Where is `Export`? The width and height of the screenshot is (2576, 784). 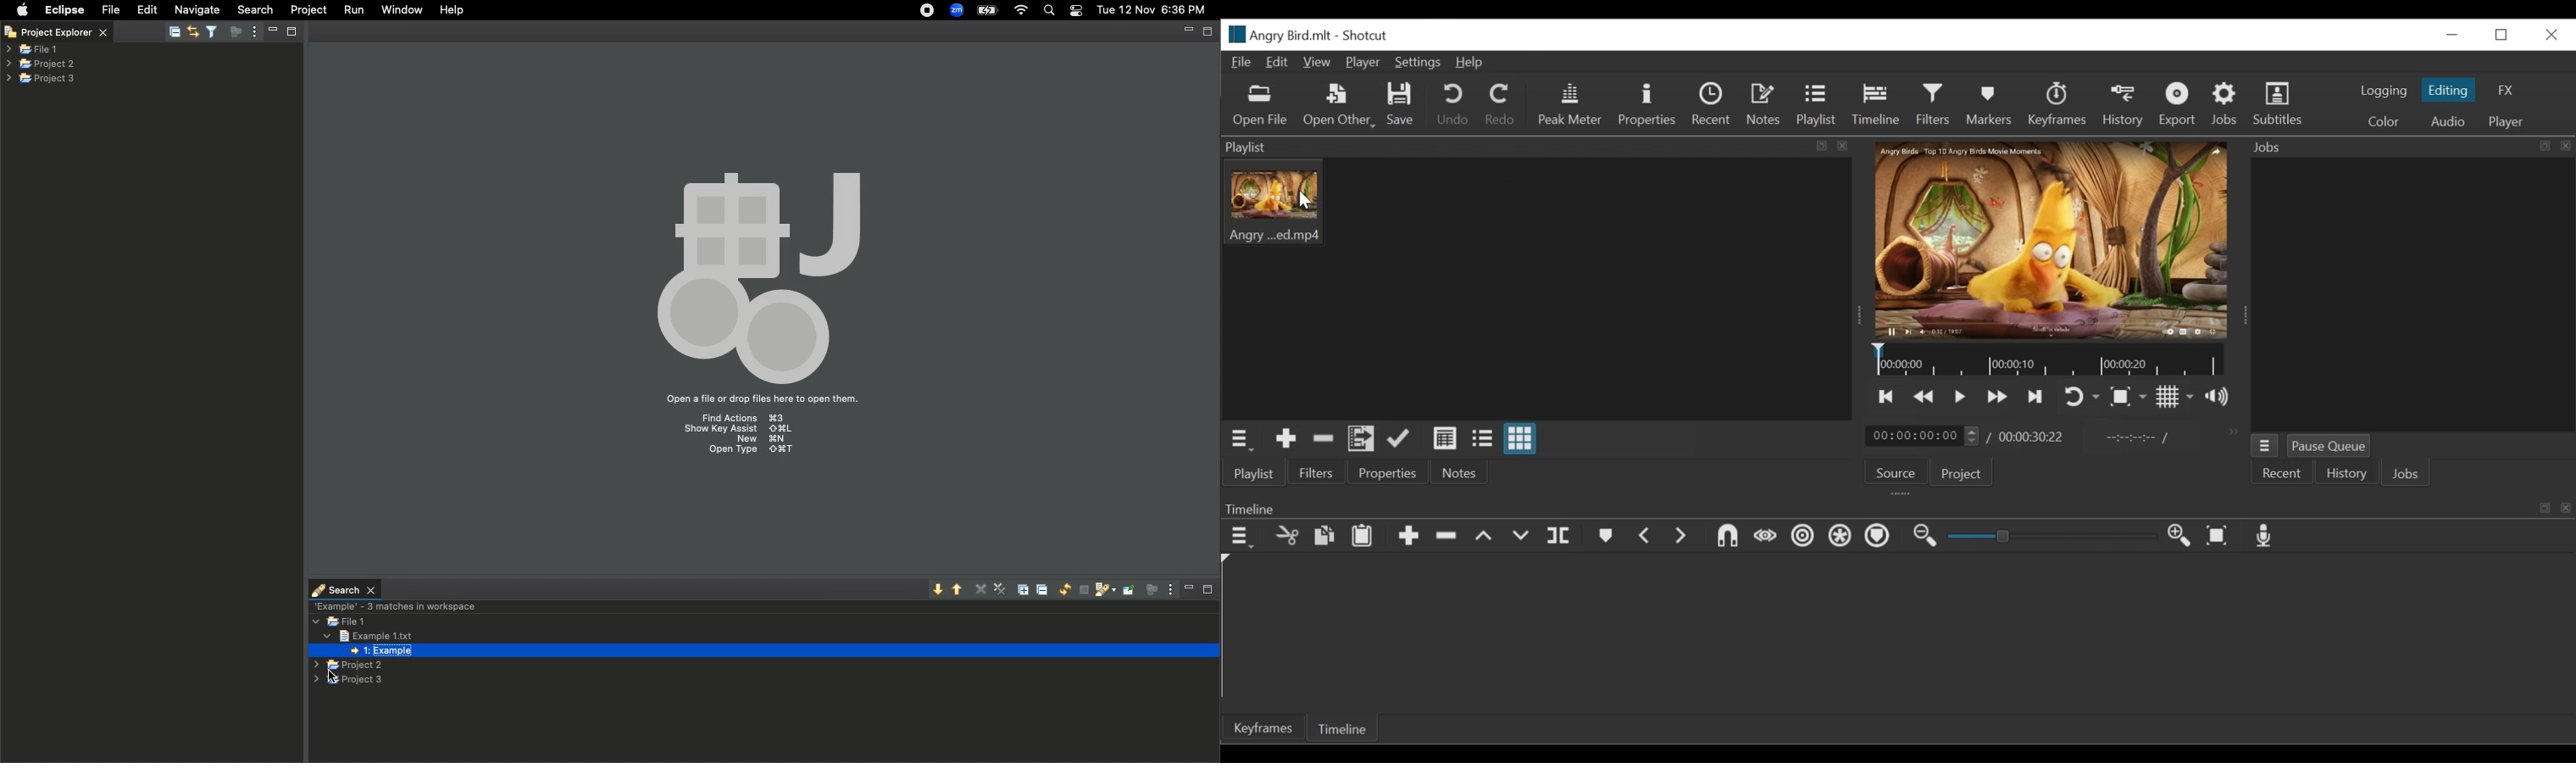 Export is located at coordinates (2179, 104).